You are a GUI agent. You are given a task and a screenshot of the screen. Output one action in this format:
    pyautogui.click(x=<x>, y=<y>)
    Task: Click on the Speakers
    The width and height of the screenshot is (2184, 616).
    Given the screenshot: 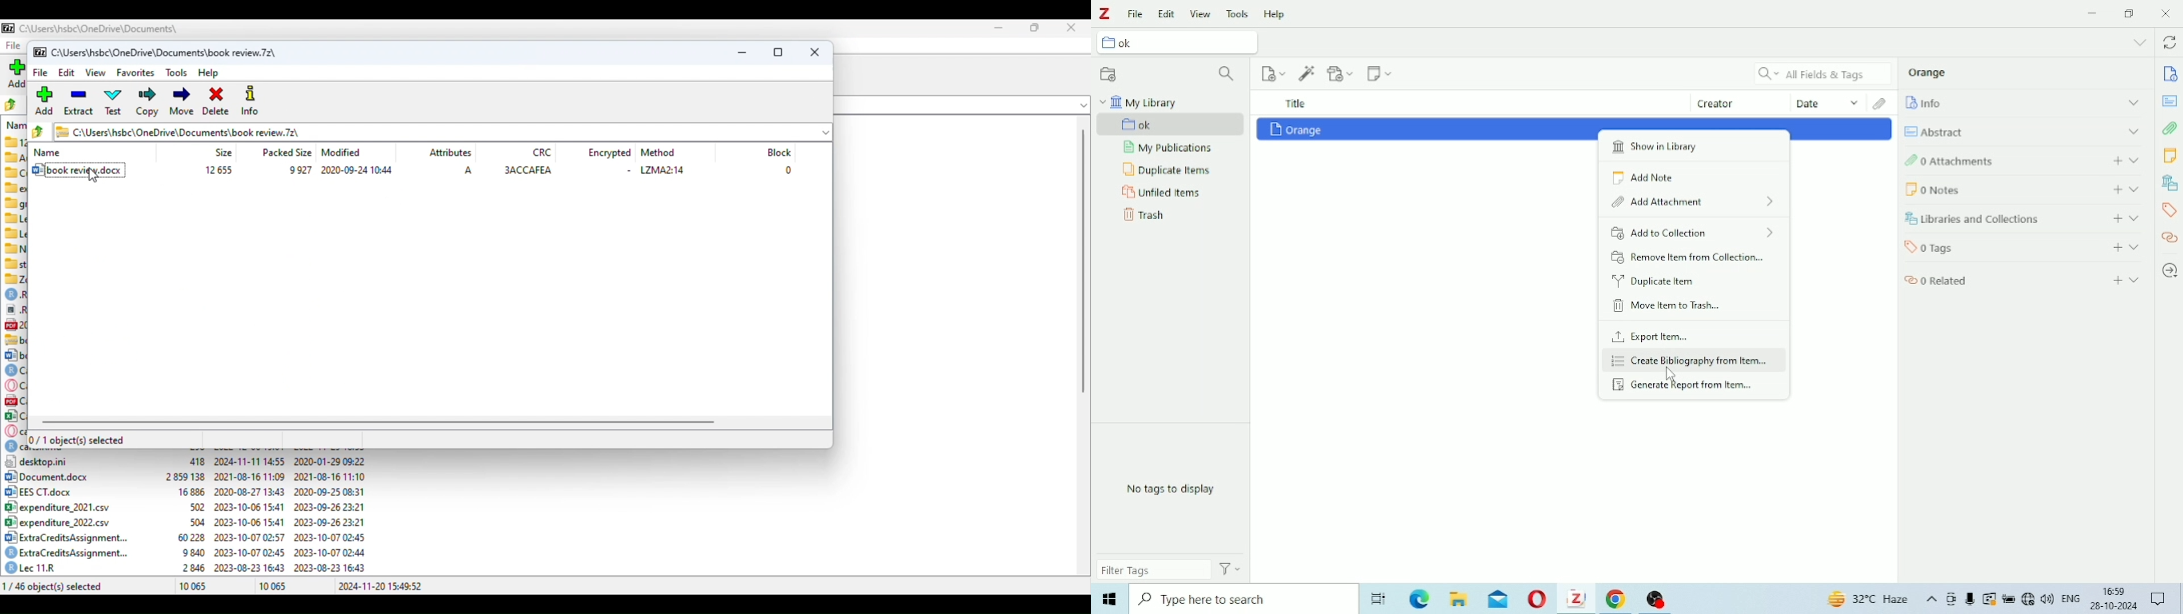 What is the action you would take?
    pyautogui.click(x=2048, y=599)
    